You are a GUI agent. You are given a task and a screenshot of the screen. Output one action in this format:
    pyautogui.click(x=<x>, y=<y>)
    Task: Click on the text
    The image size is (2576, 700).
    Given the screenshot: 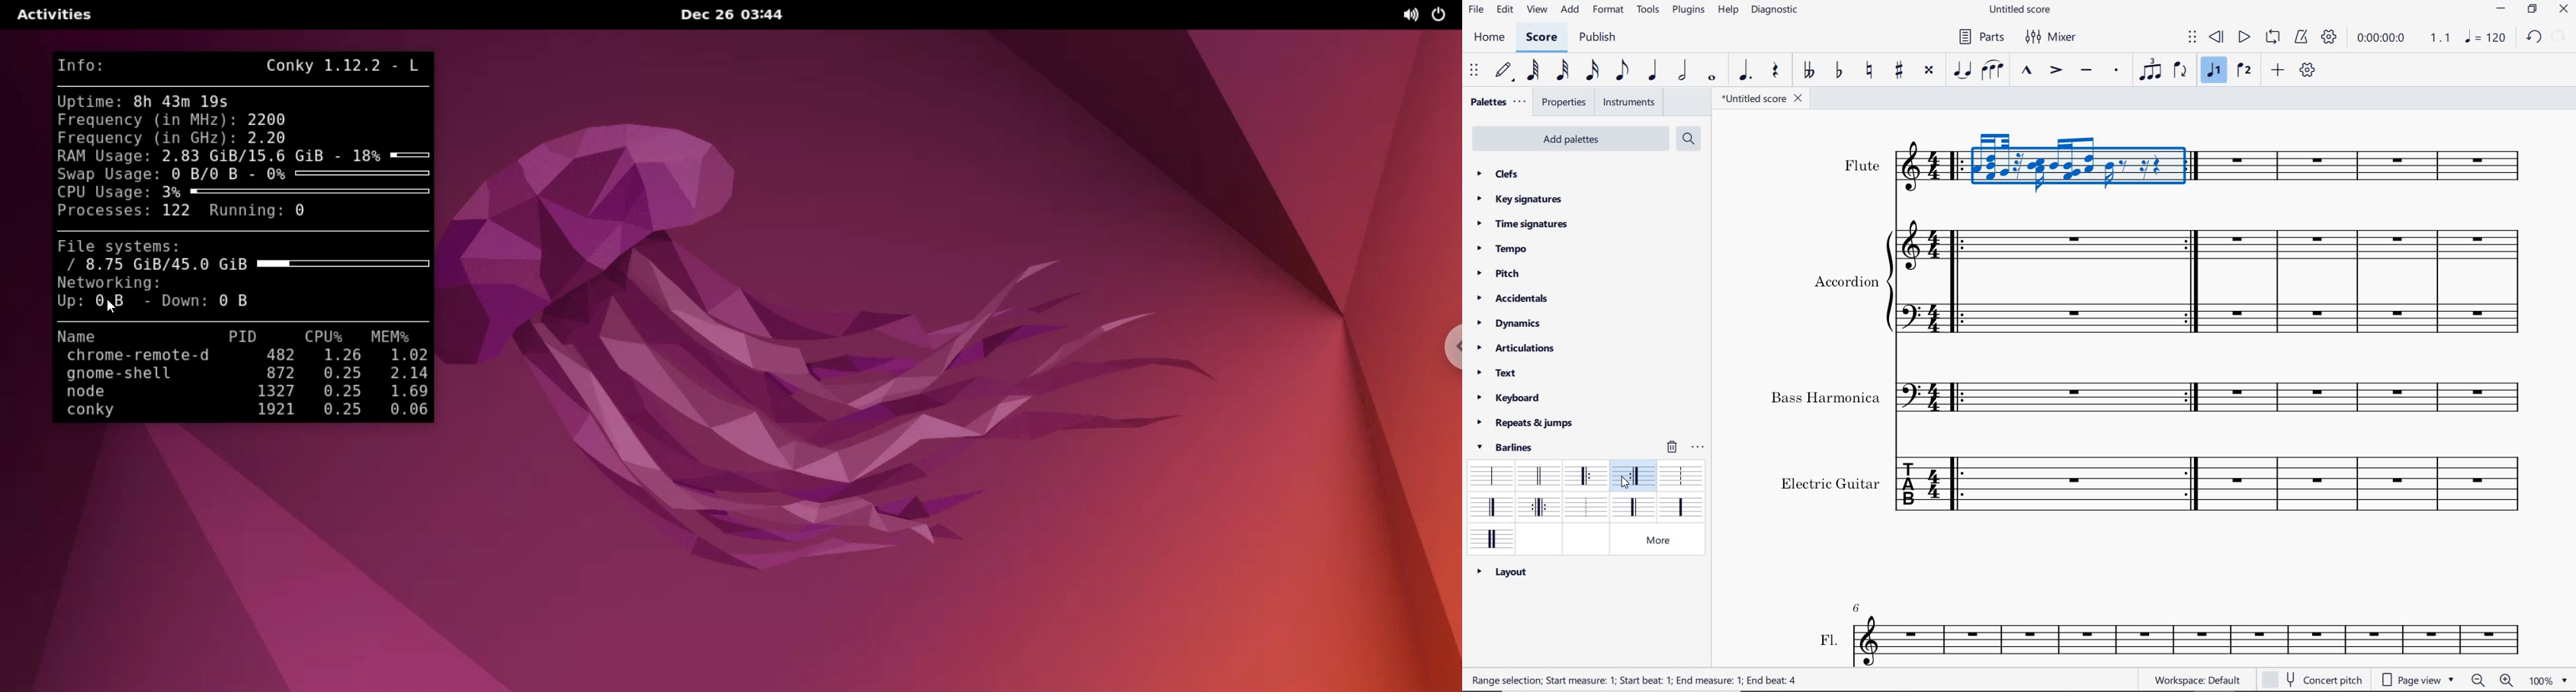 What is the action you would take?
    pyautogui.click(x=1829, y=638)
    